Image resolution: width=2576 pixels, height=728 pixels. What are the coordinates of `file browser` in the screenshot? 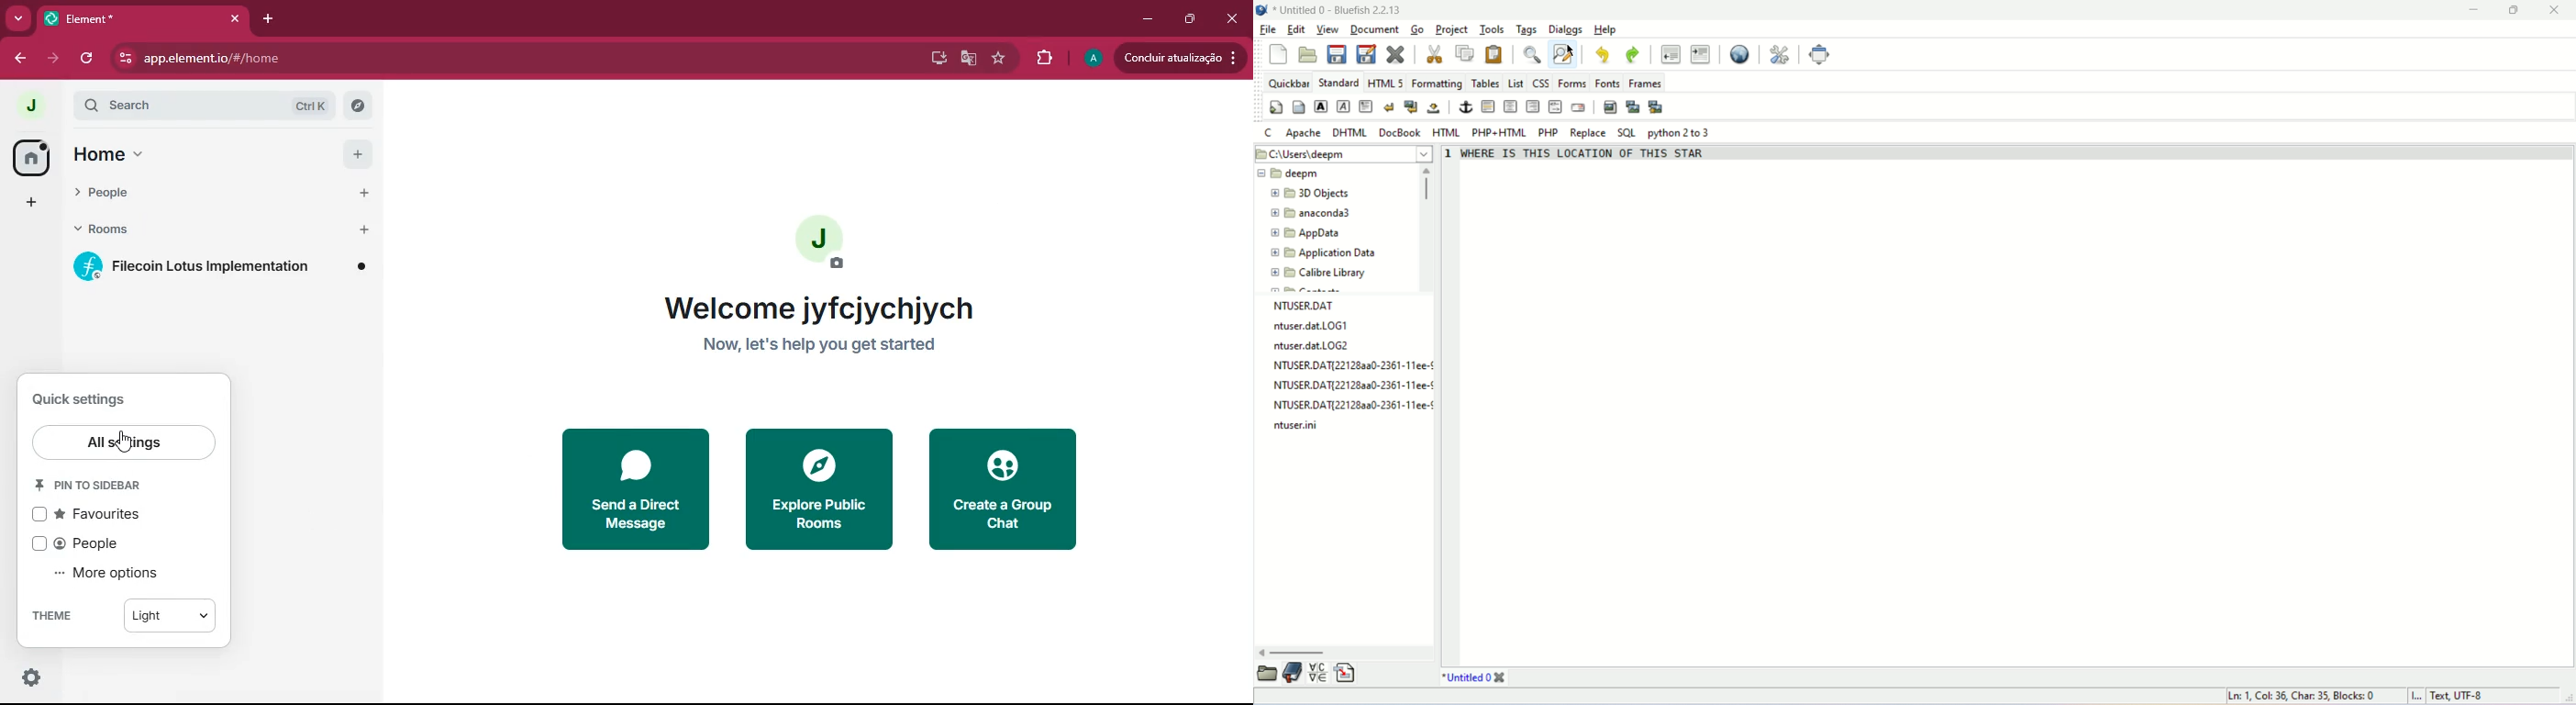 It's located at (1268, 673).